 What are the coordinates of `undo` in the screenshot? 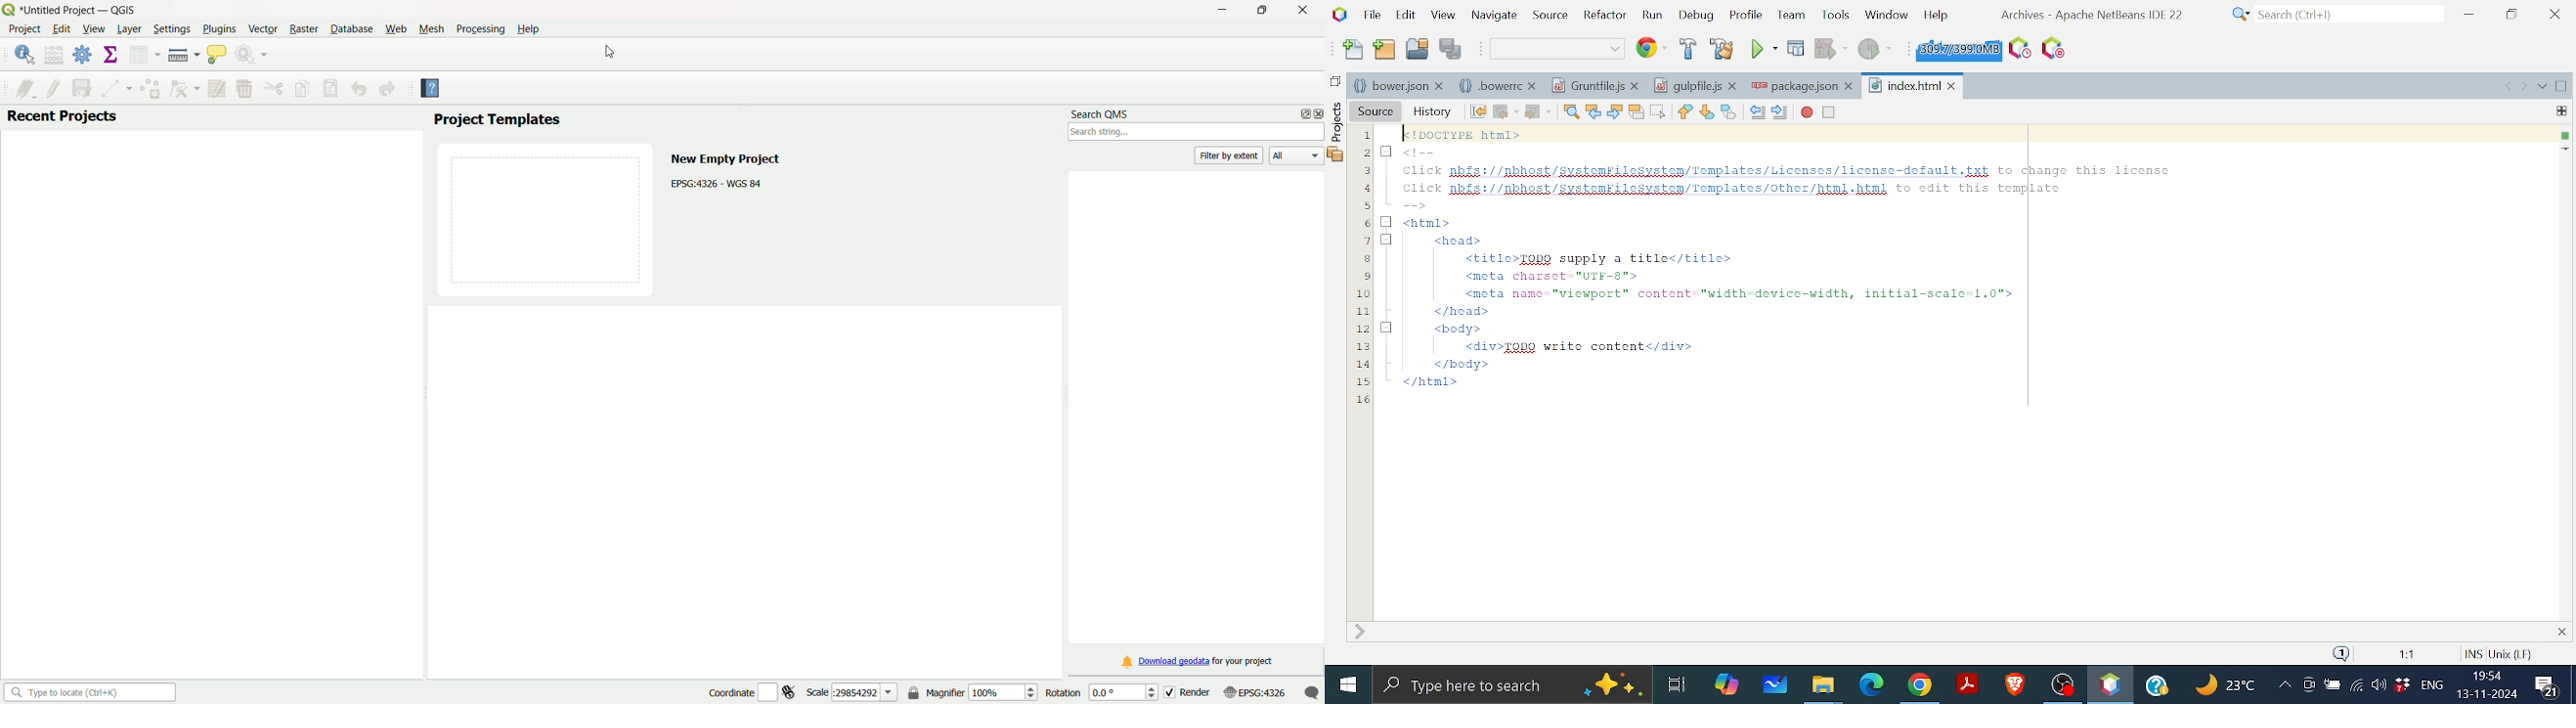 It's located at (359, 90).